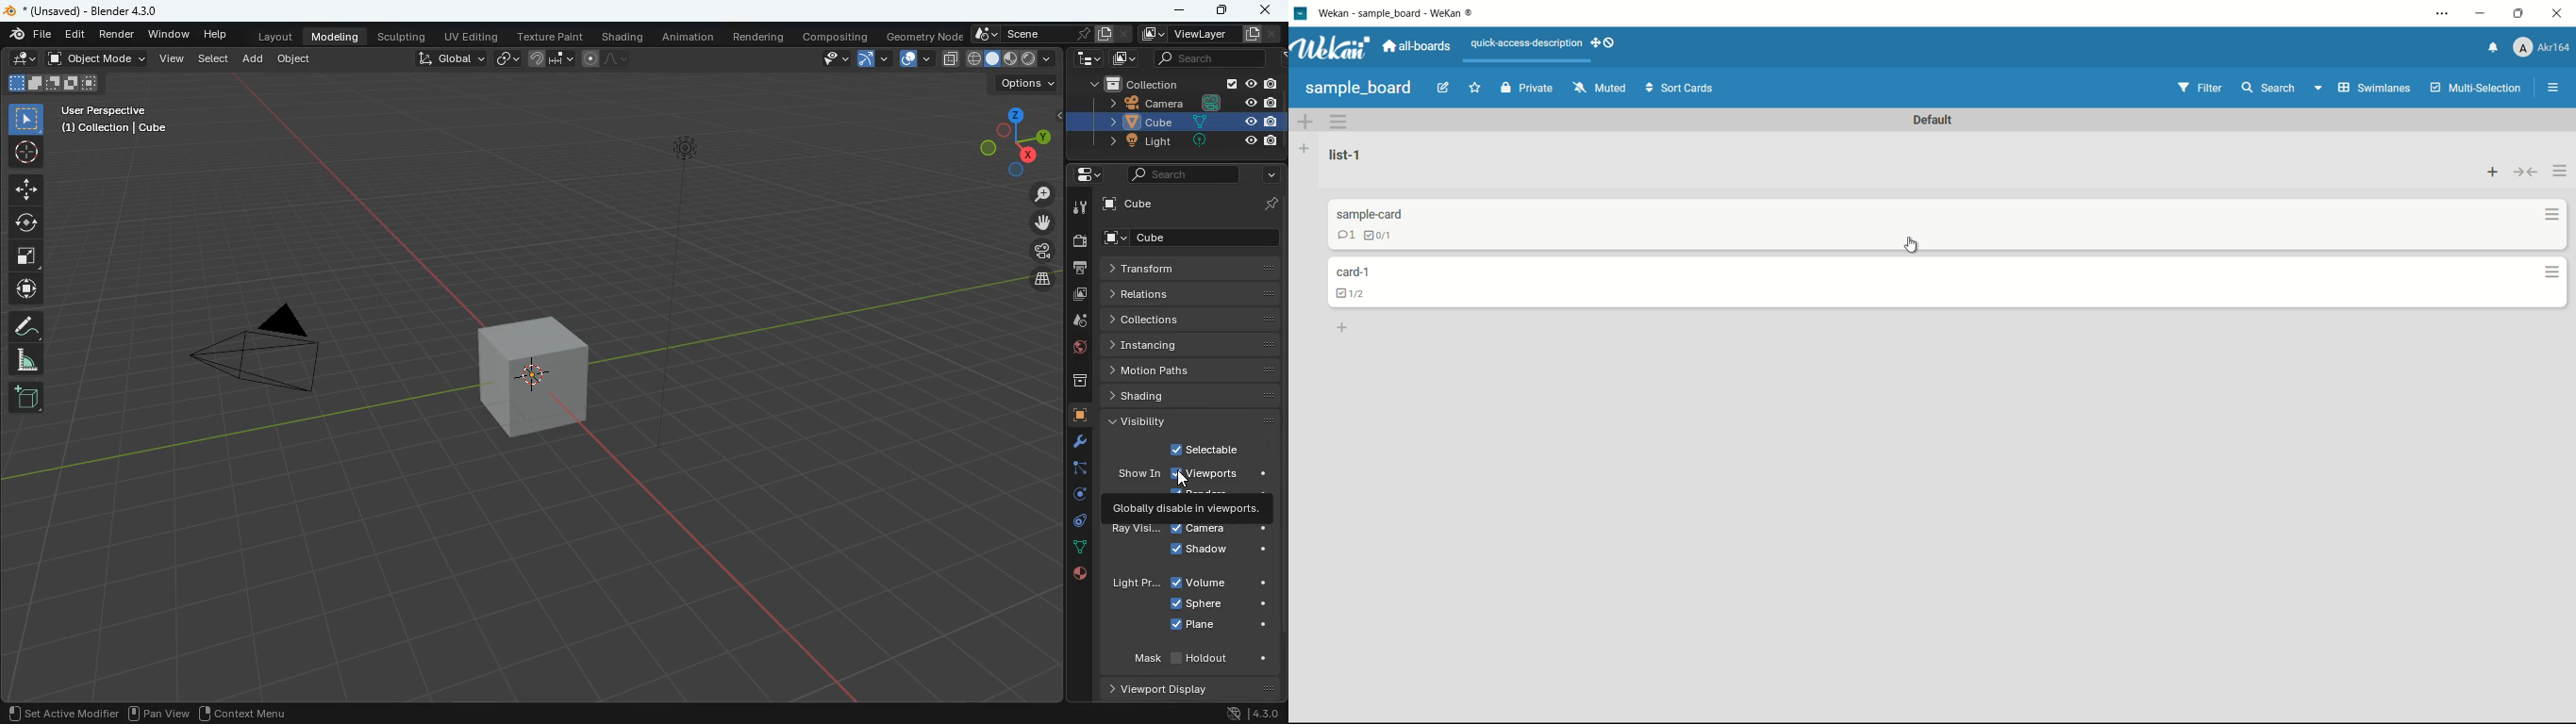 The height and width of the screenshot is (728, 2576). Describe the element at coordinates (1305, 121) in the screenshot. I see `add swimlane` at that location.